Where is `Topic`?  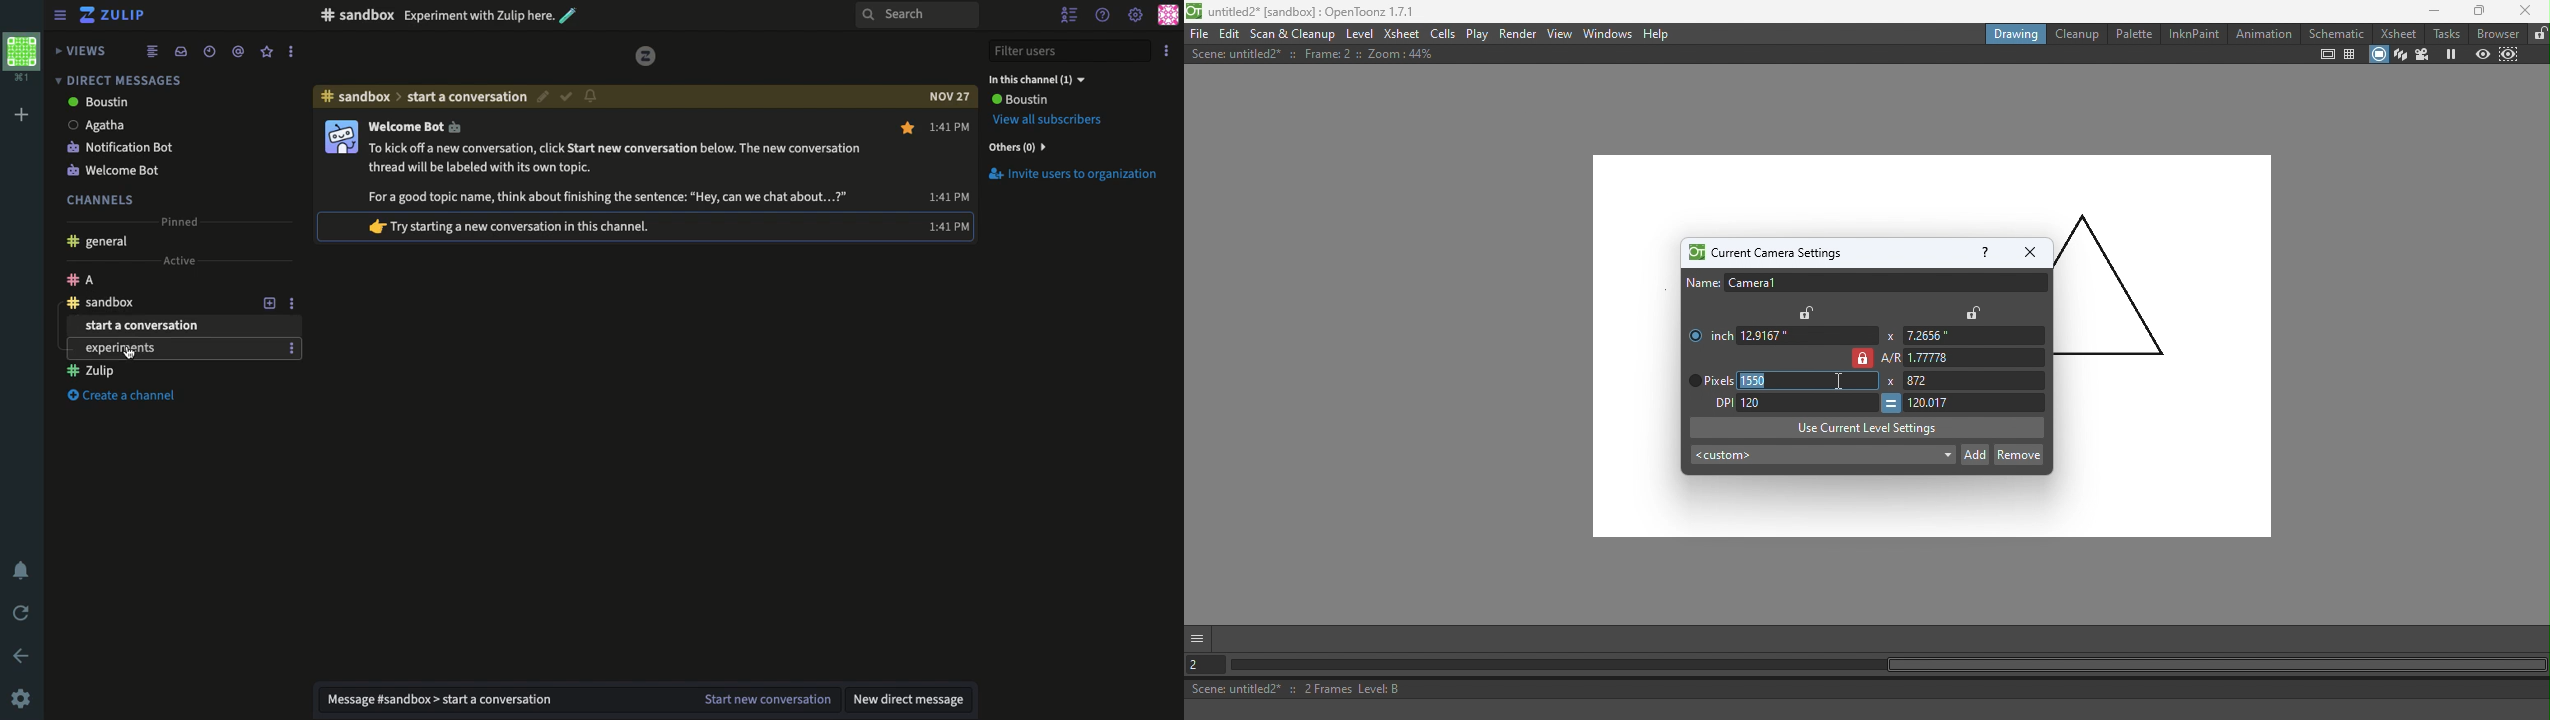
Topic is located at coordinates (468, 96).